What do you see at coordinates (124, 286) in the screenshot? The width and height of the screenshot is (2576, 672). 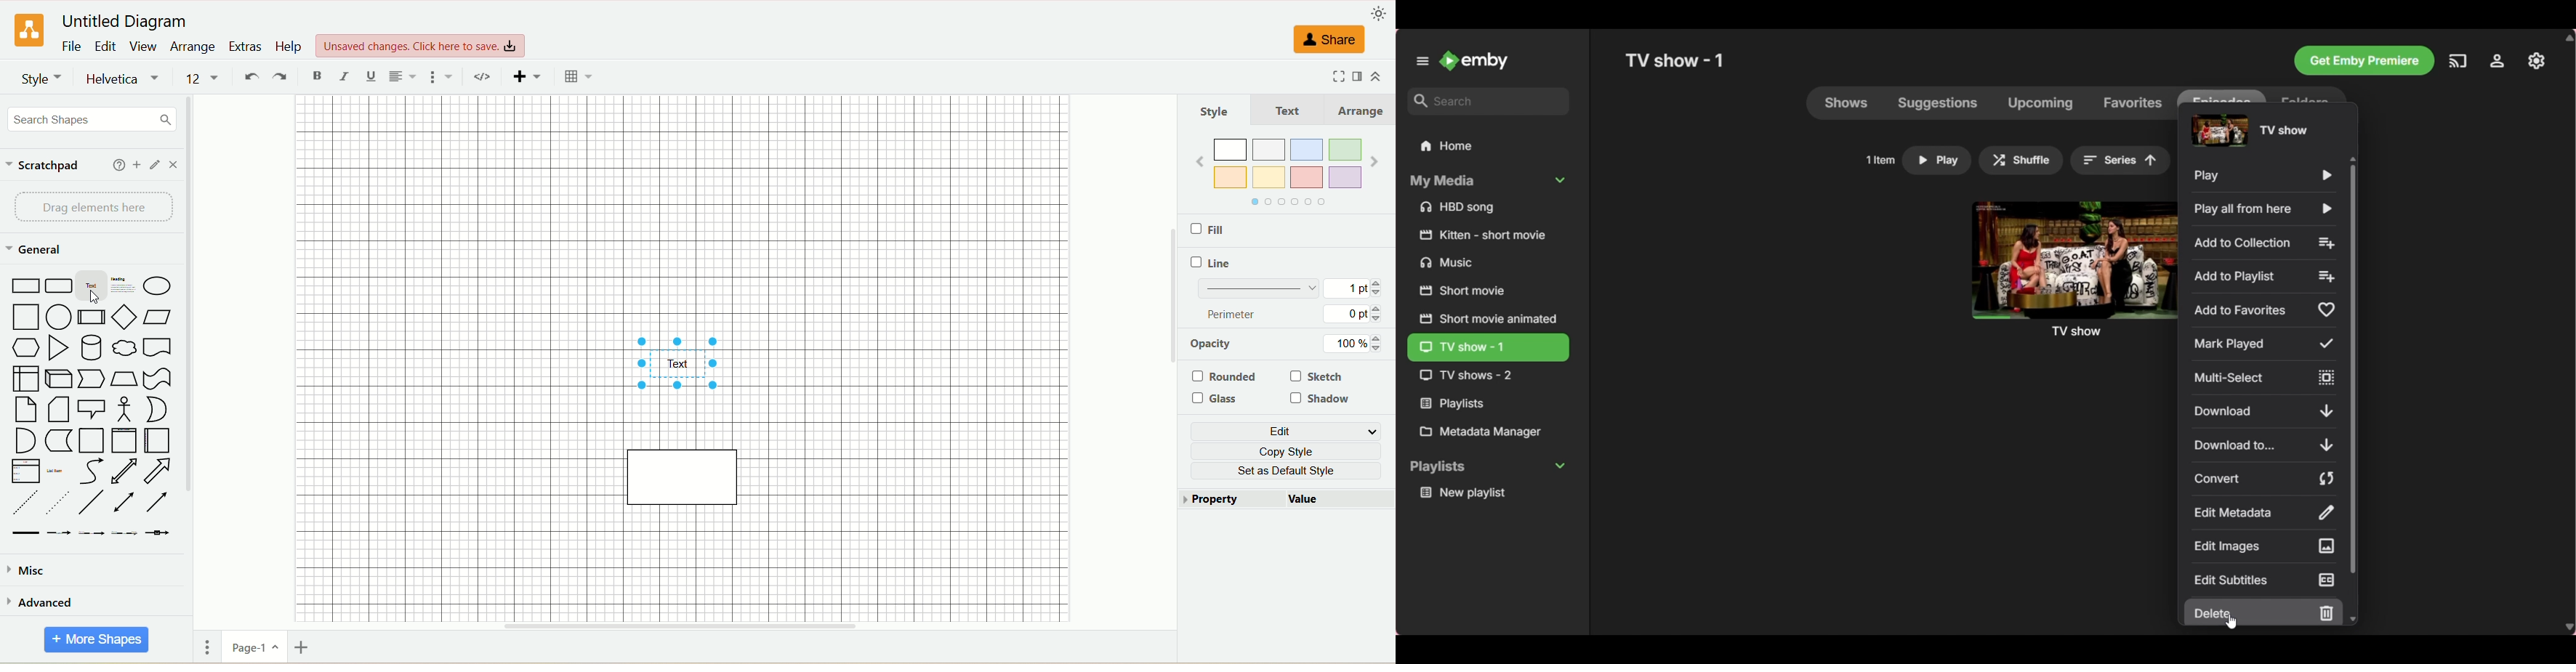 I see `text box` at bounding box center [124, 286].